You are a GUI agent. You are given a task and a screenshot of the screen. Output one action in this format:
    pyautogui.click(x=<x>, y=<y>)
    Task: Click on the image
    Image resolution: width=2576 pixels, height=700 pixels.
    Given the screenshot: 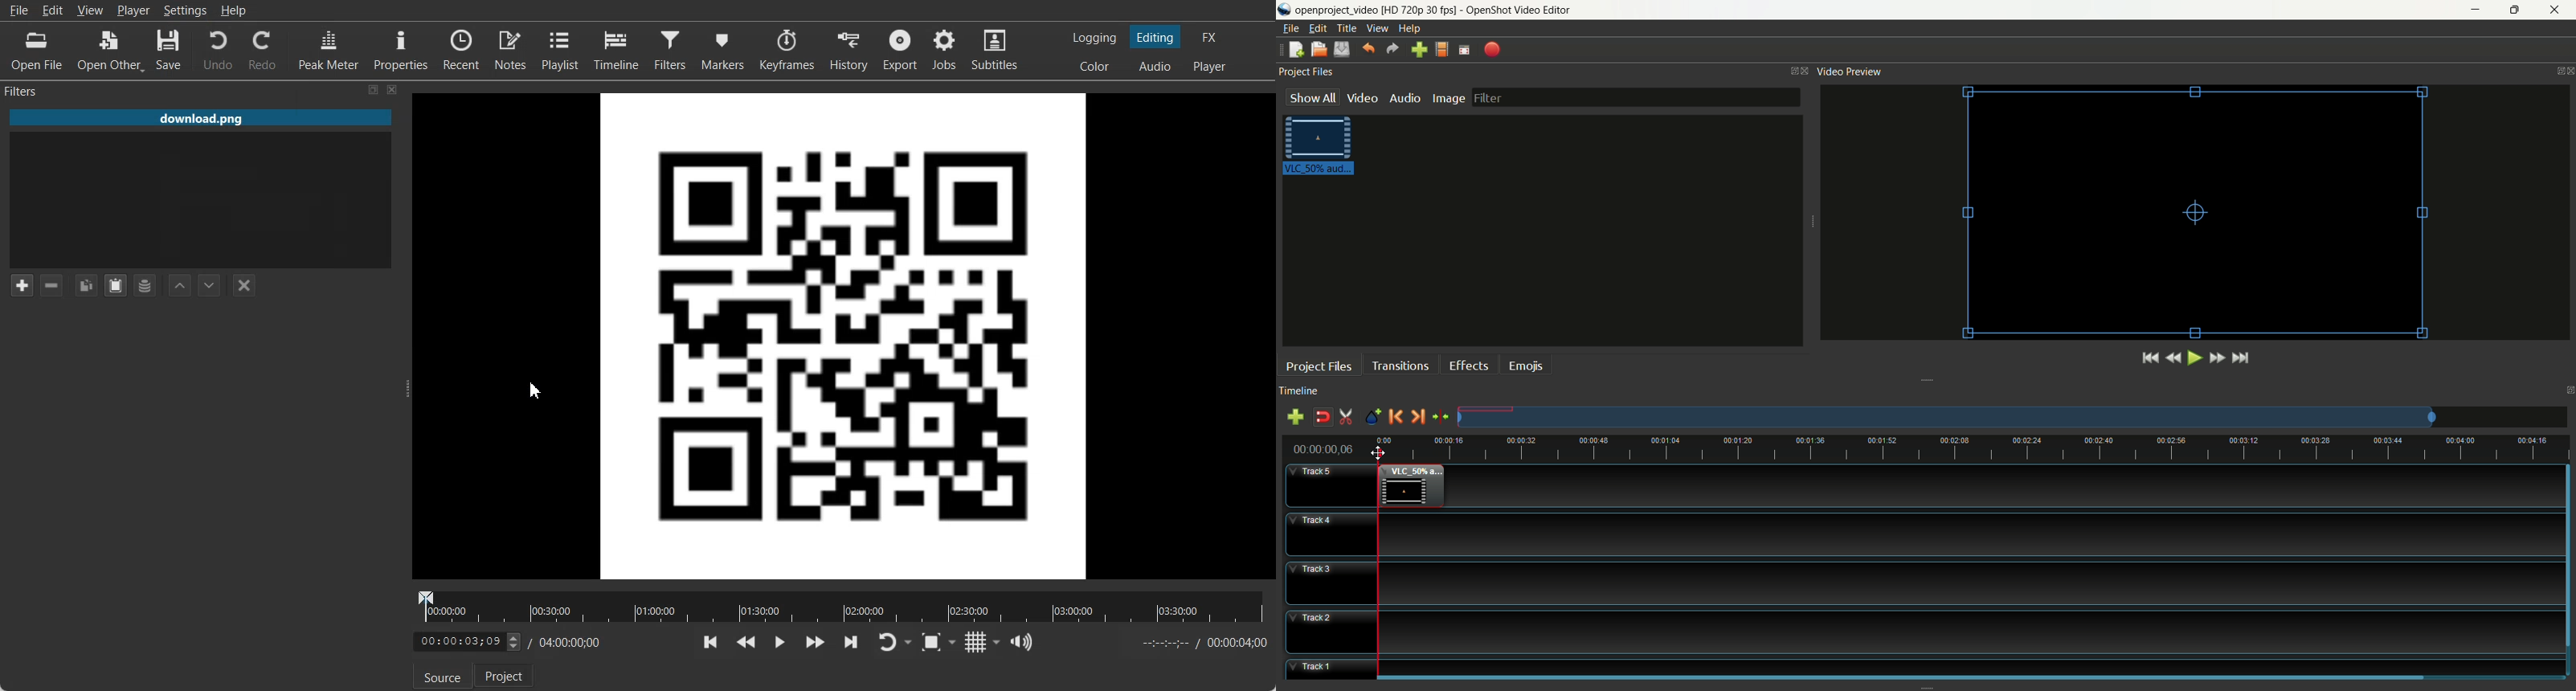 What is the action you would take?
    pyautogui.click(x=1449, y=96)
    